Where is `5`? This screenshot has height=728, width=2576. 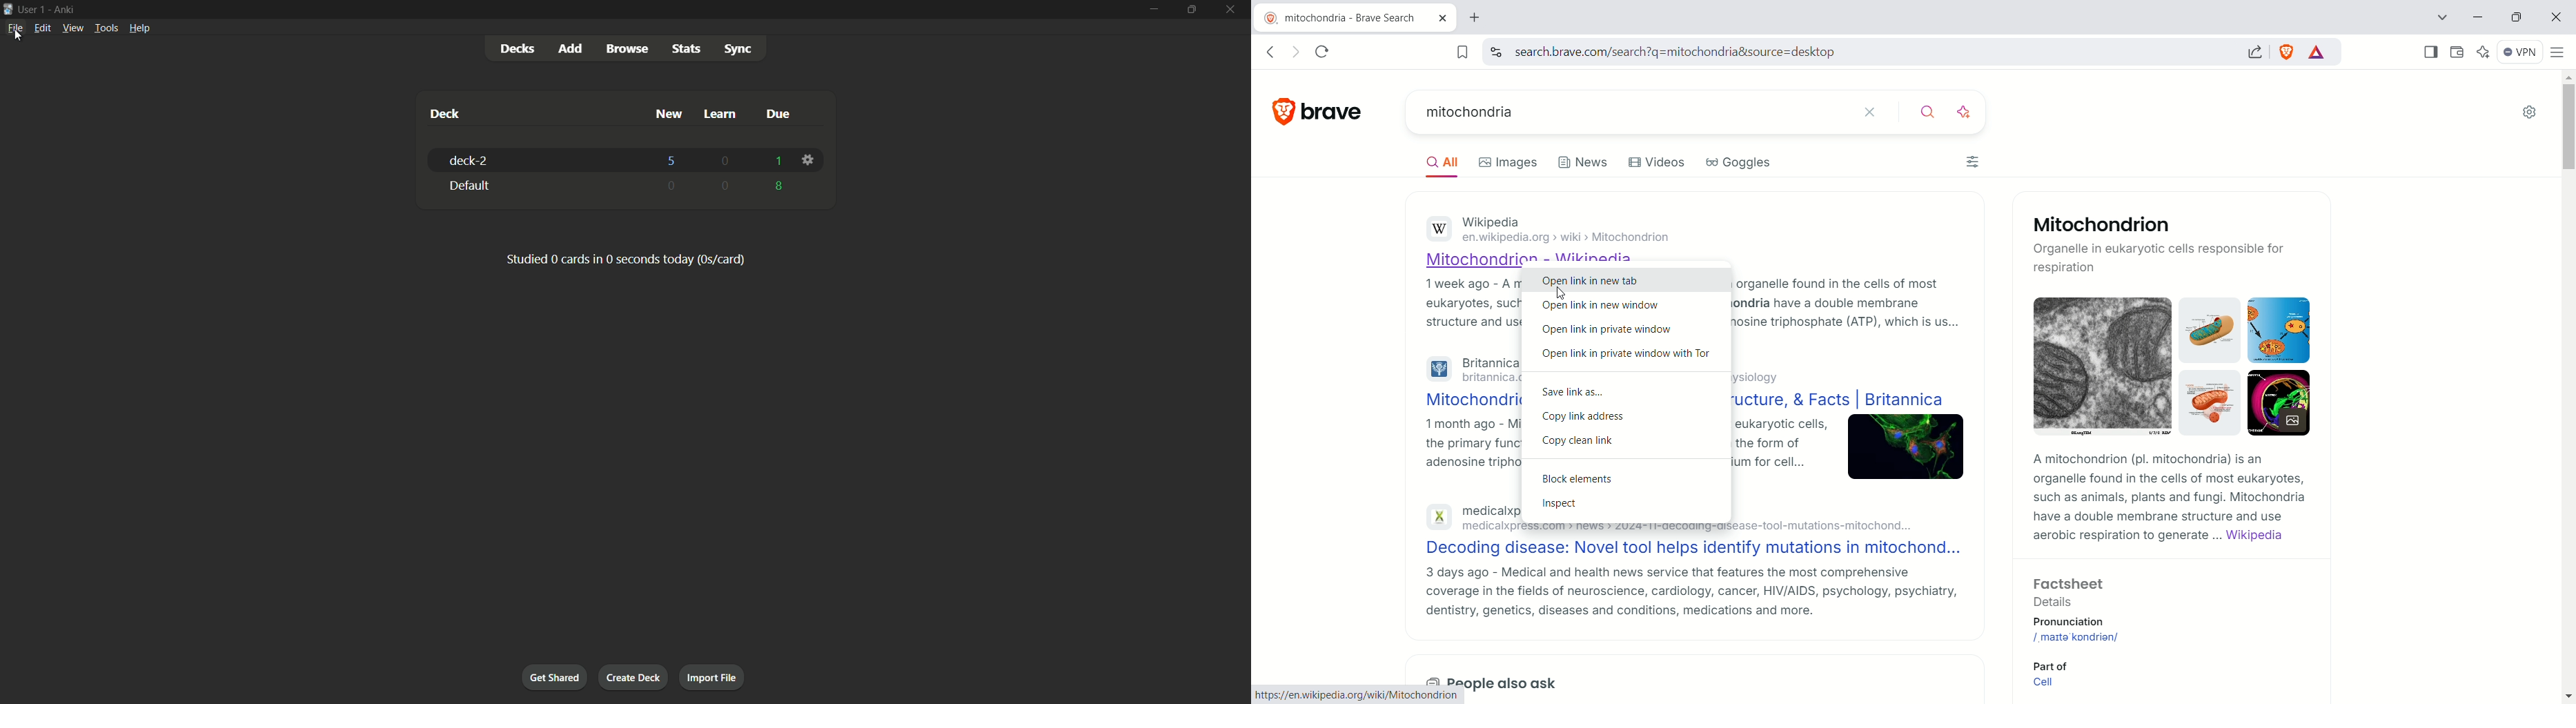 5 is located at coordinates (673, 159).